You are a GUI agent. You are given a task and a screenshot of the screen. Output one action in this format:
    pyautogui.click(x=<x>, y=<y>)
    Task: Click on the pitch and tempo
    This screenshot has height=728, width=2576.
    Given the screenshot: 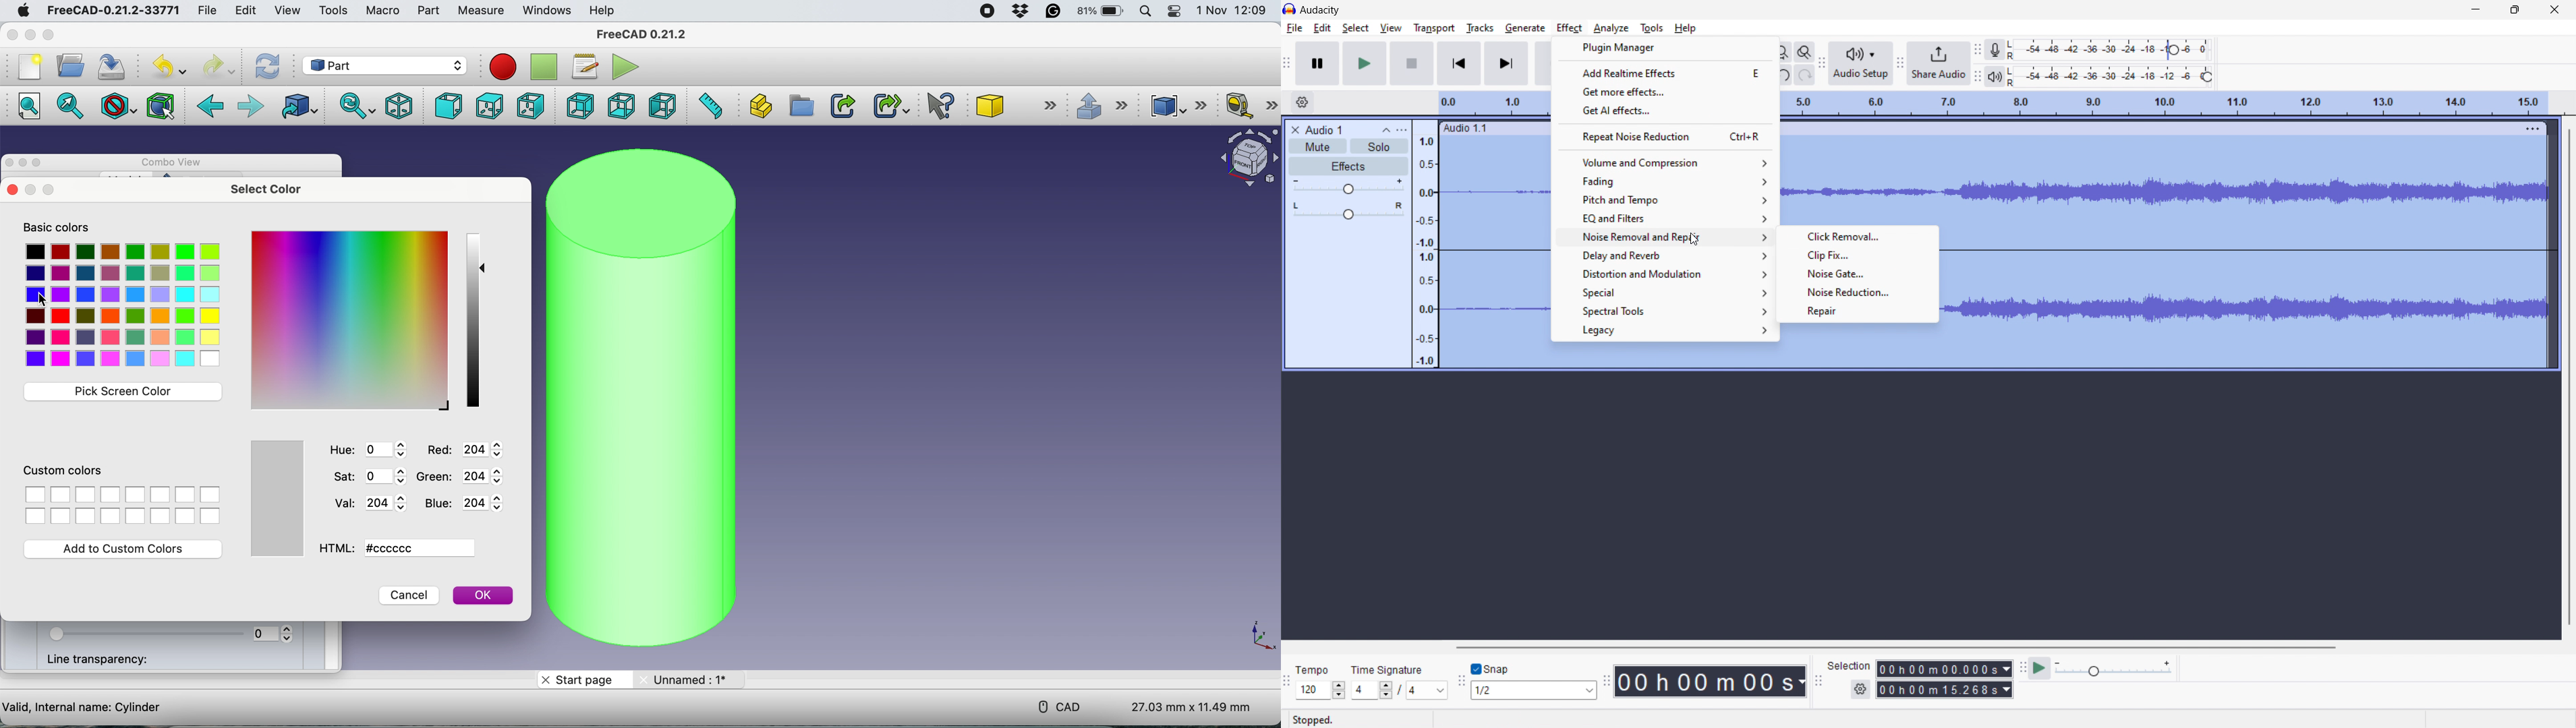 What is the action you would take?
    pyautogui.click(x=1664, y=200)
    